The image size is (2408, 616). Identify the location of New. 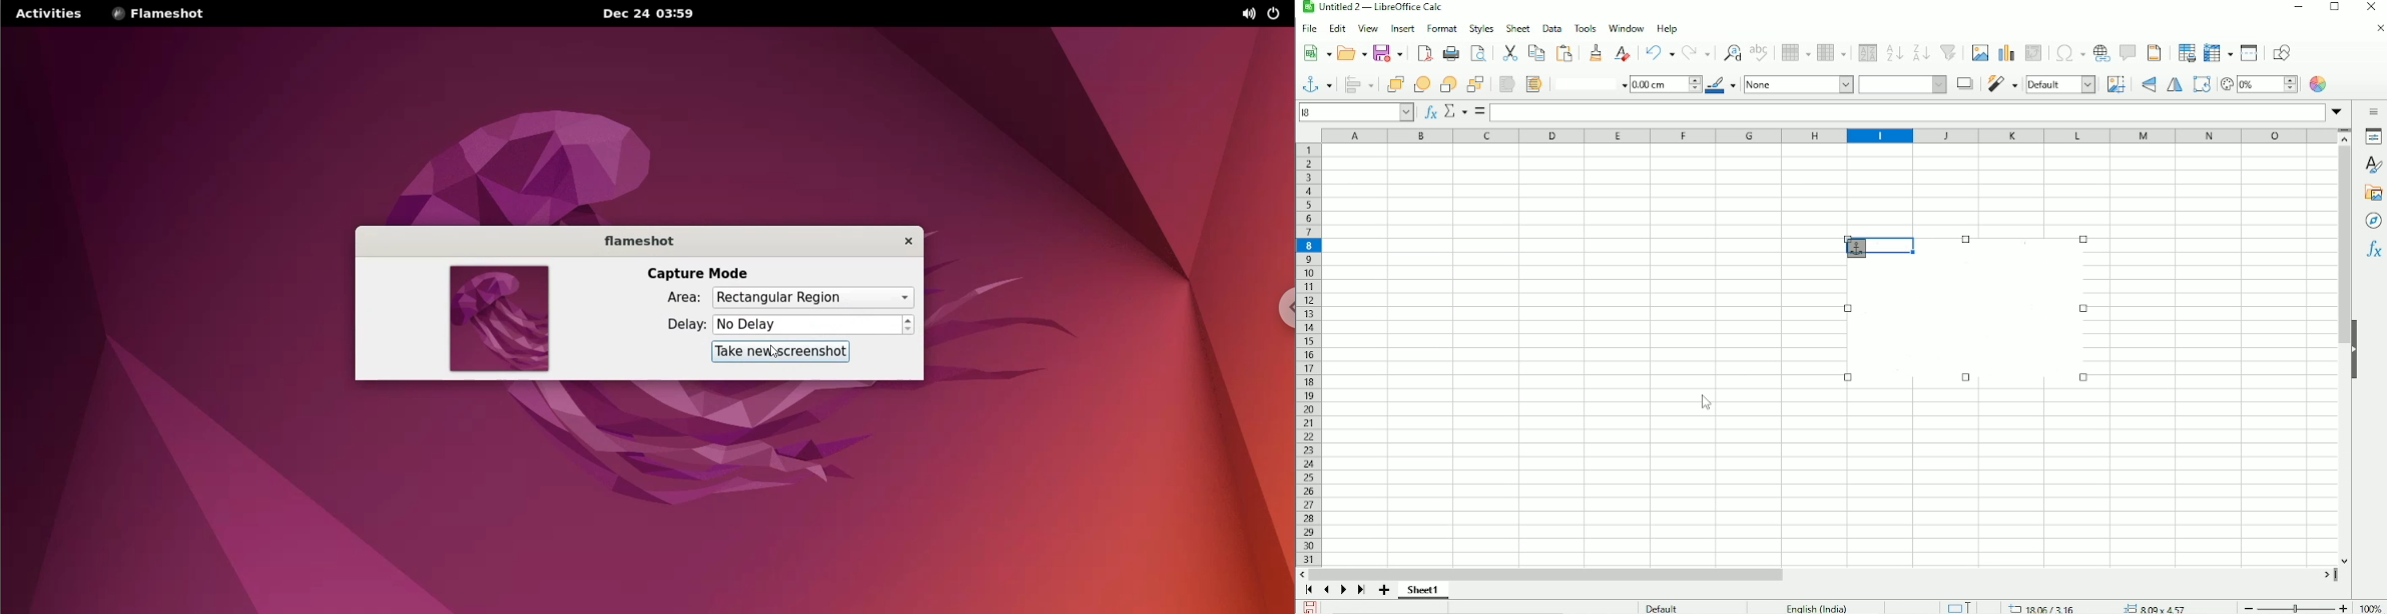
(1314, 54).